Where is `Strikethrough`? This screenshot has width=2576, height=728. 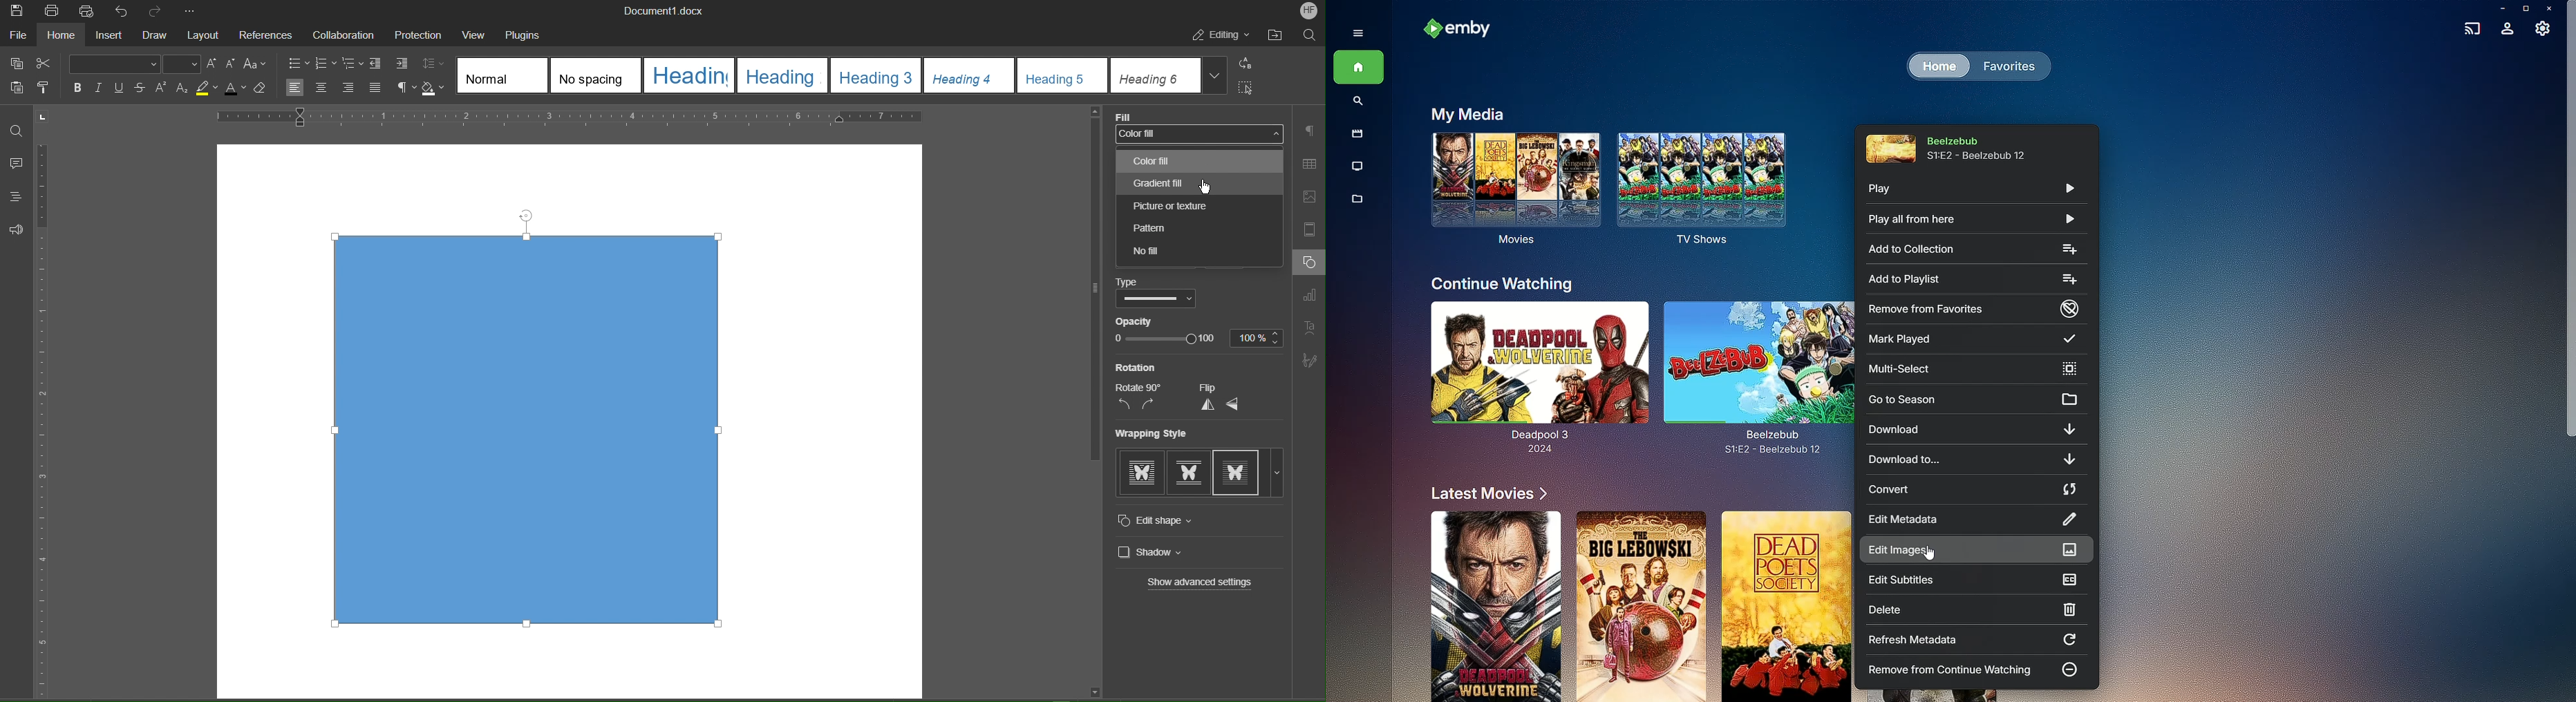 Strikethrough is located at coordinates (142, 88).